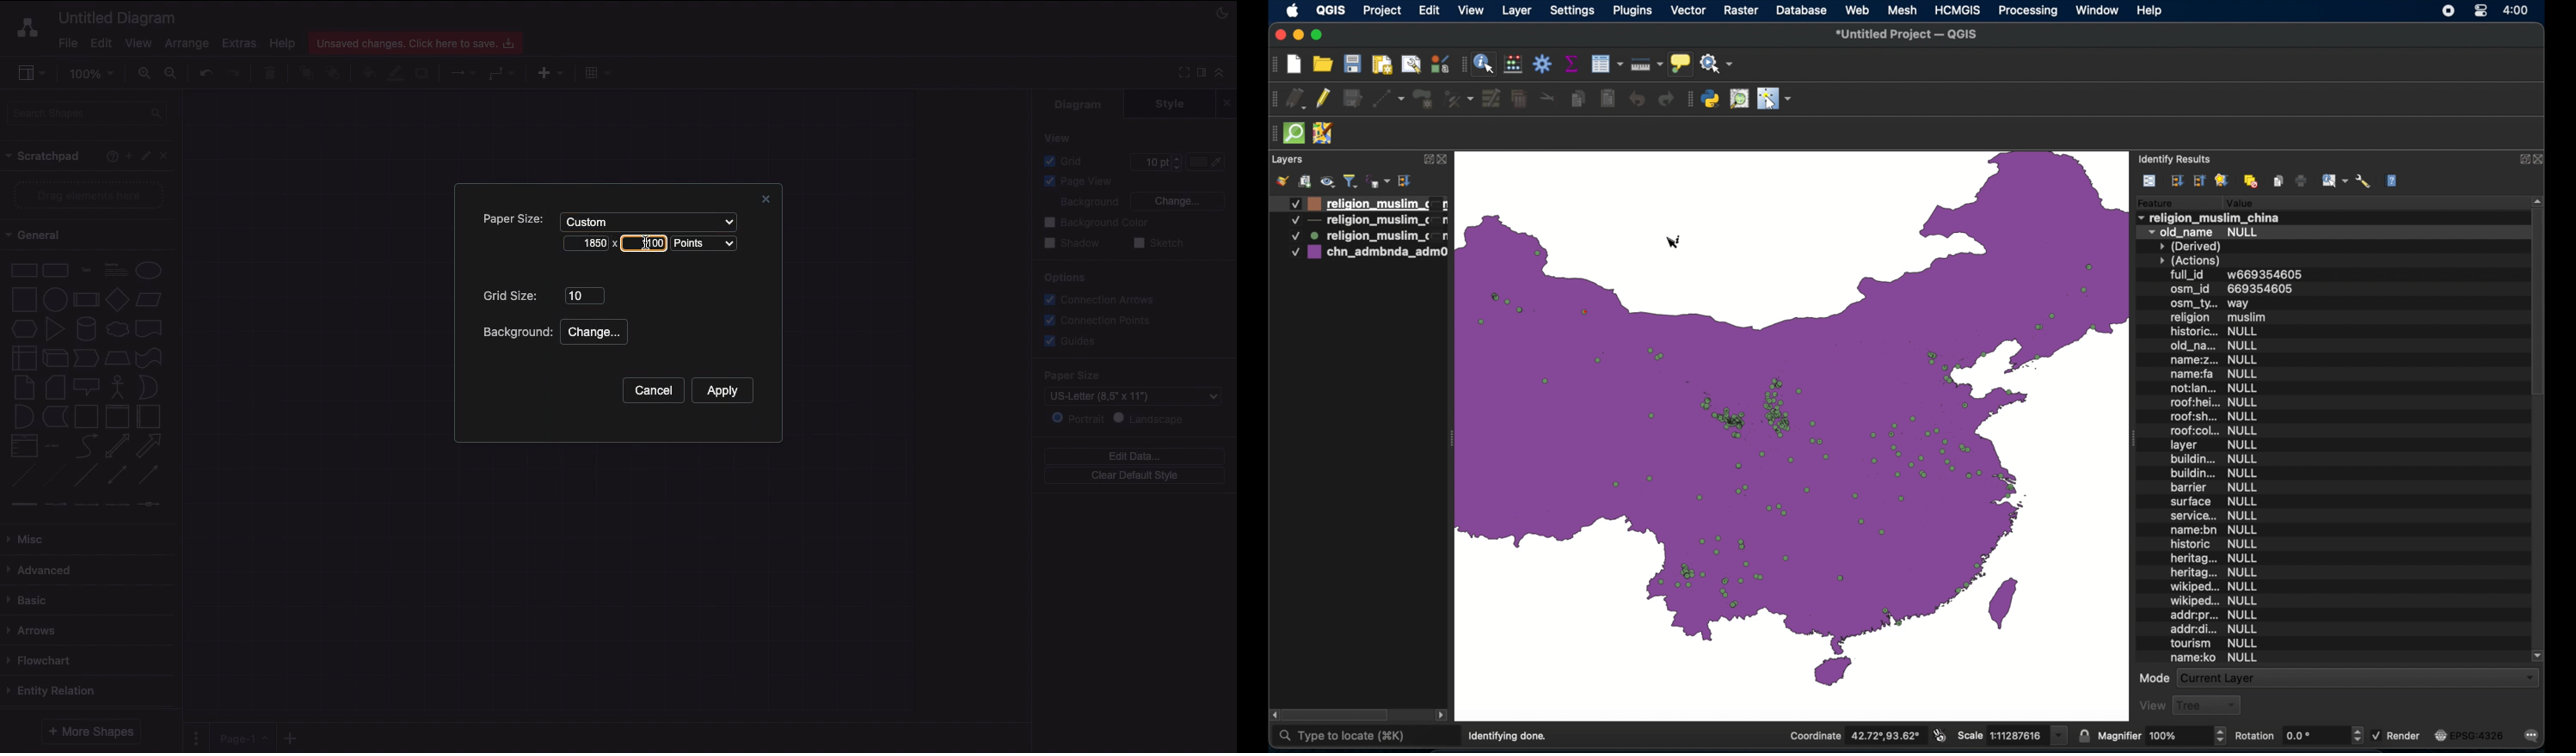  What do you see at coordinates (1287, 158) in the screenshot?
I see `layers` at bounding box center [1287, 158].